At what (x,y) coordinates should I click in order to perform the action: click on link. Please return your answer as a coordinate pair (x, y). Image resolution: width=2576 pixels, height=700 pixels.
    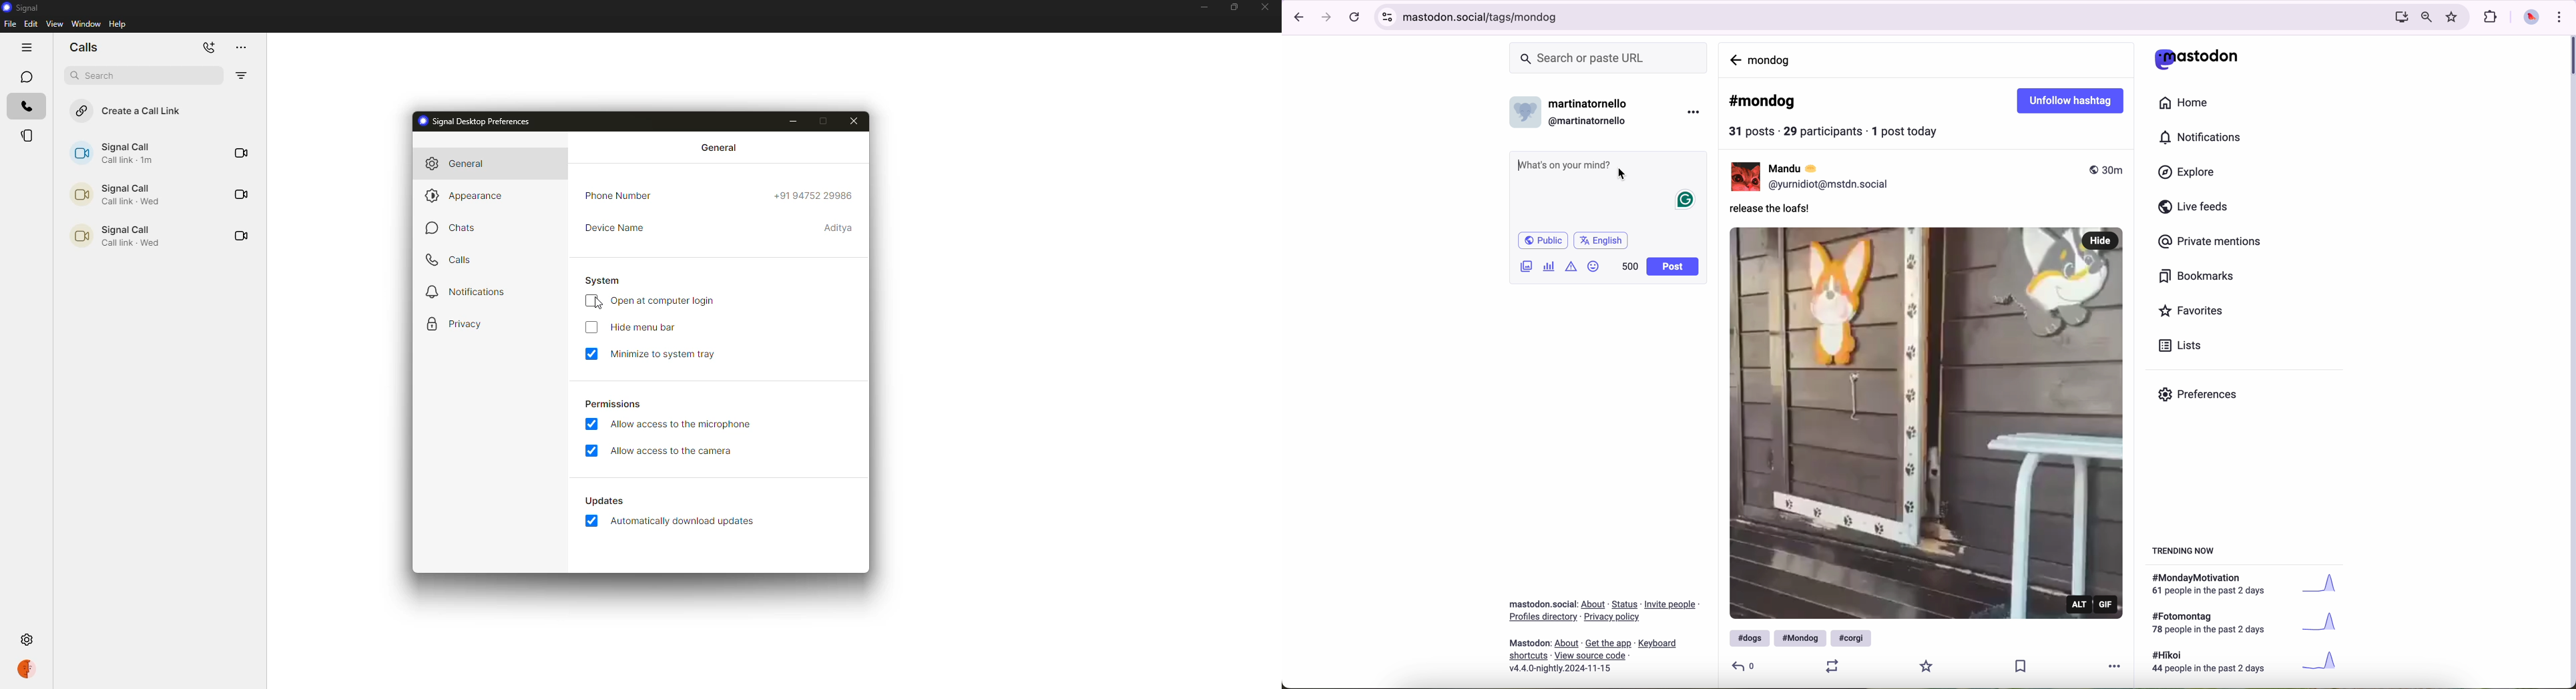
    Looking at the image, I should click on (1567, 644).